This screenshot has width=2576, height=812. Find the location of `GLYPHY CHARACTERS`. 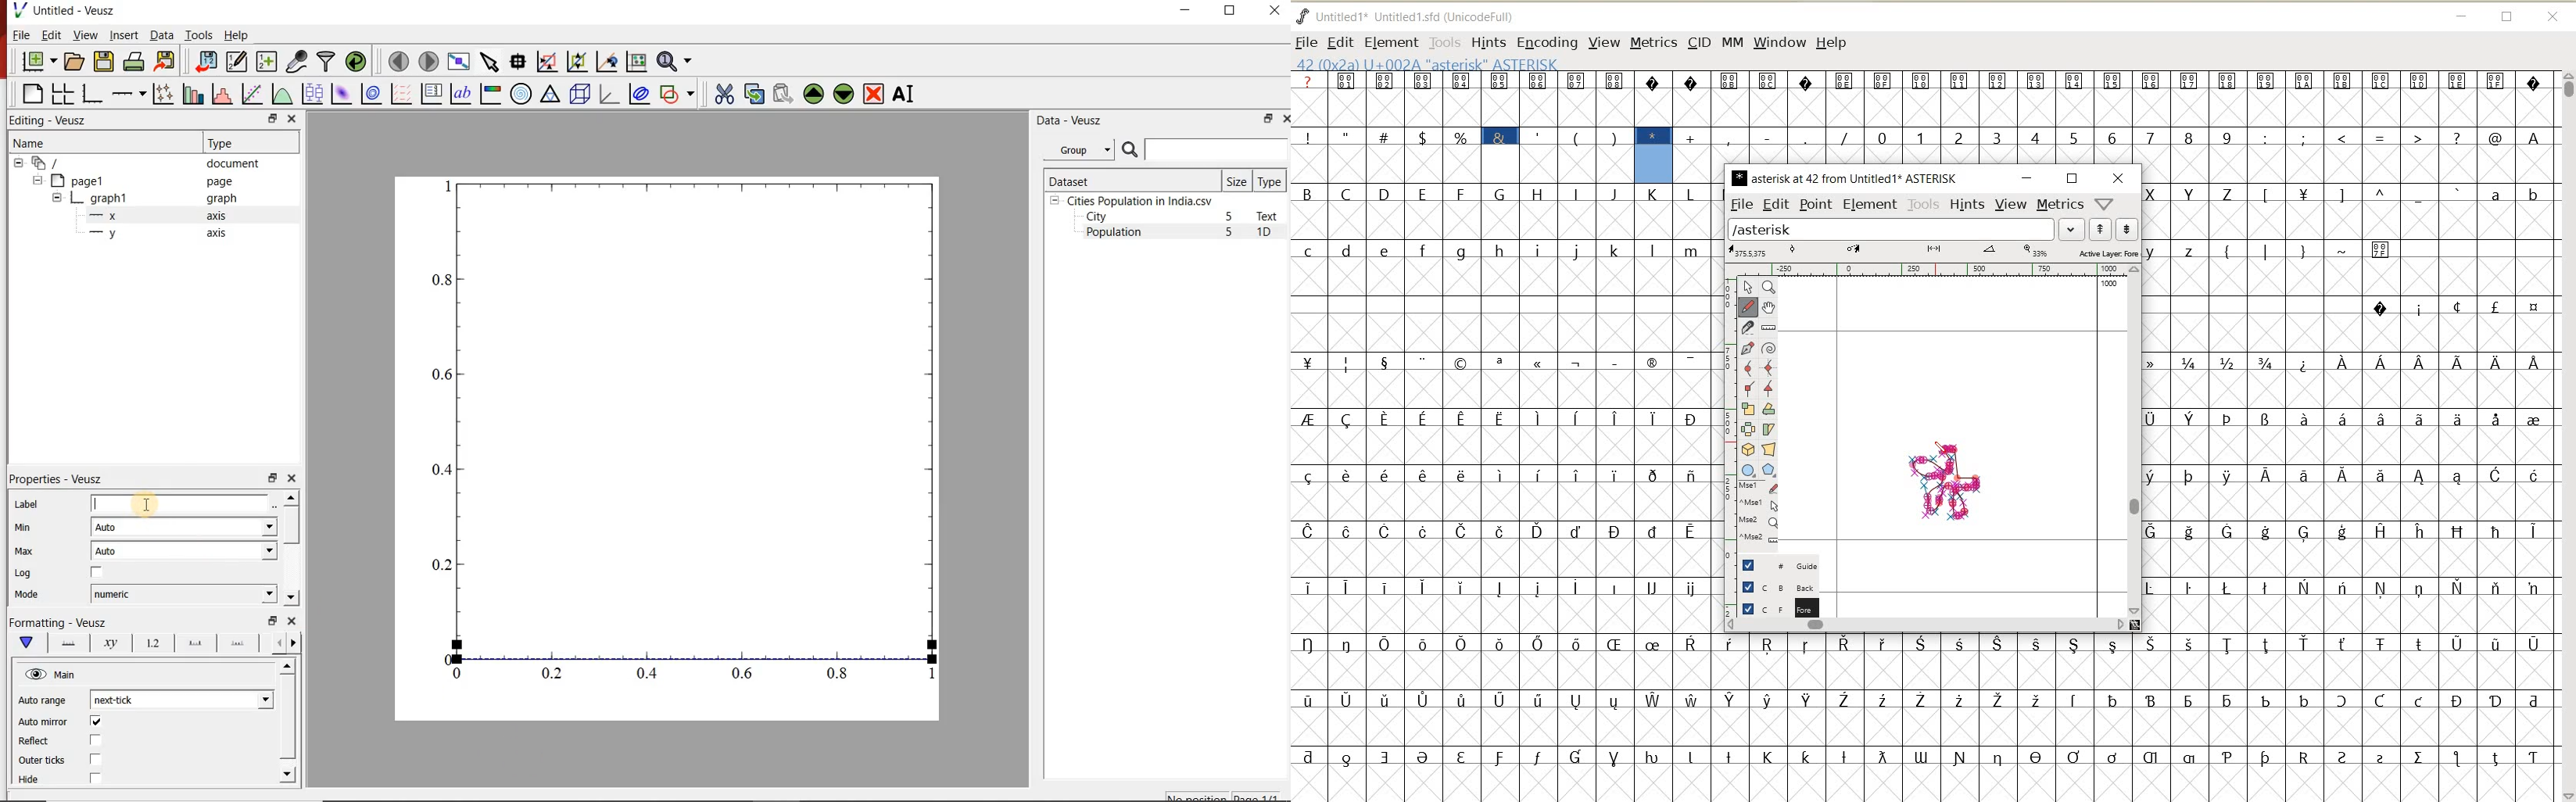

GLYPHY CHARACTERS is located at coordinates (1503, 492).